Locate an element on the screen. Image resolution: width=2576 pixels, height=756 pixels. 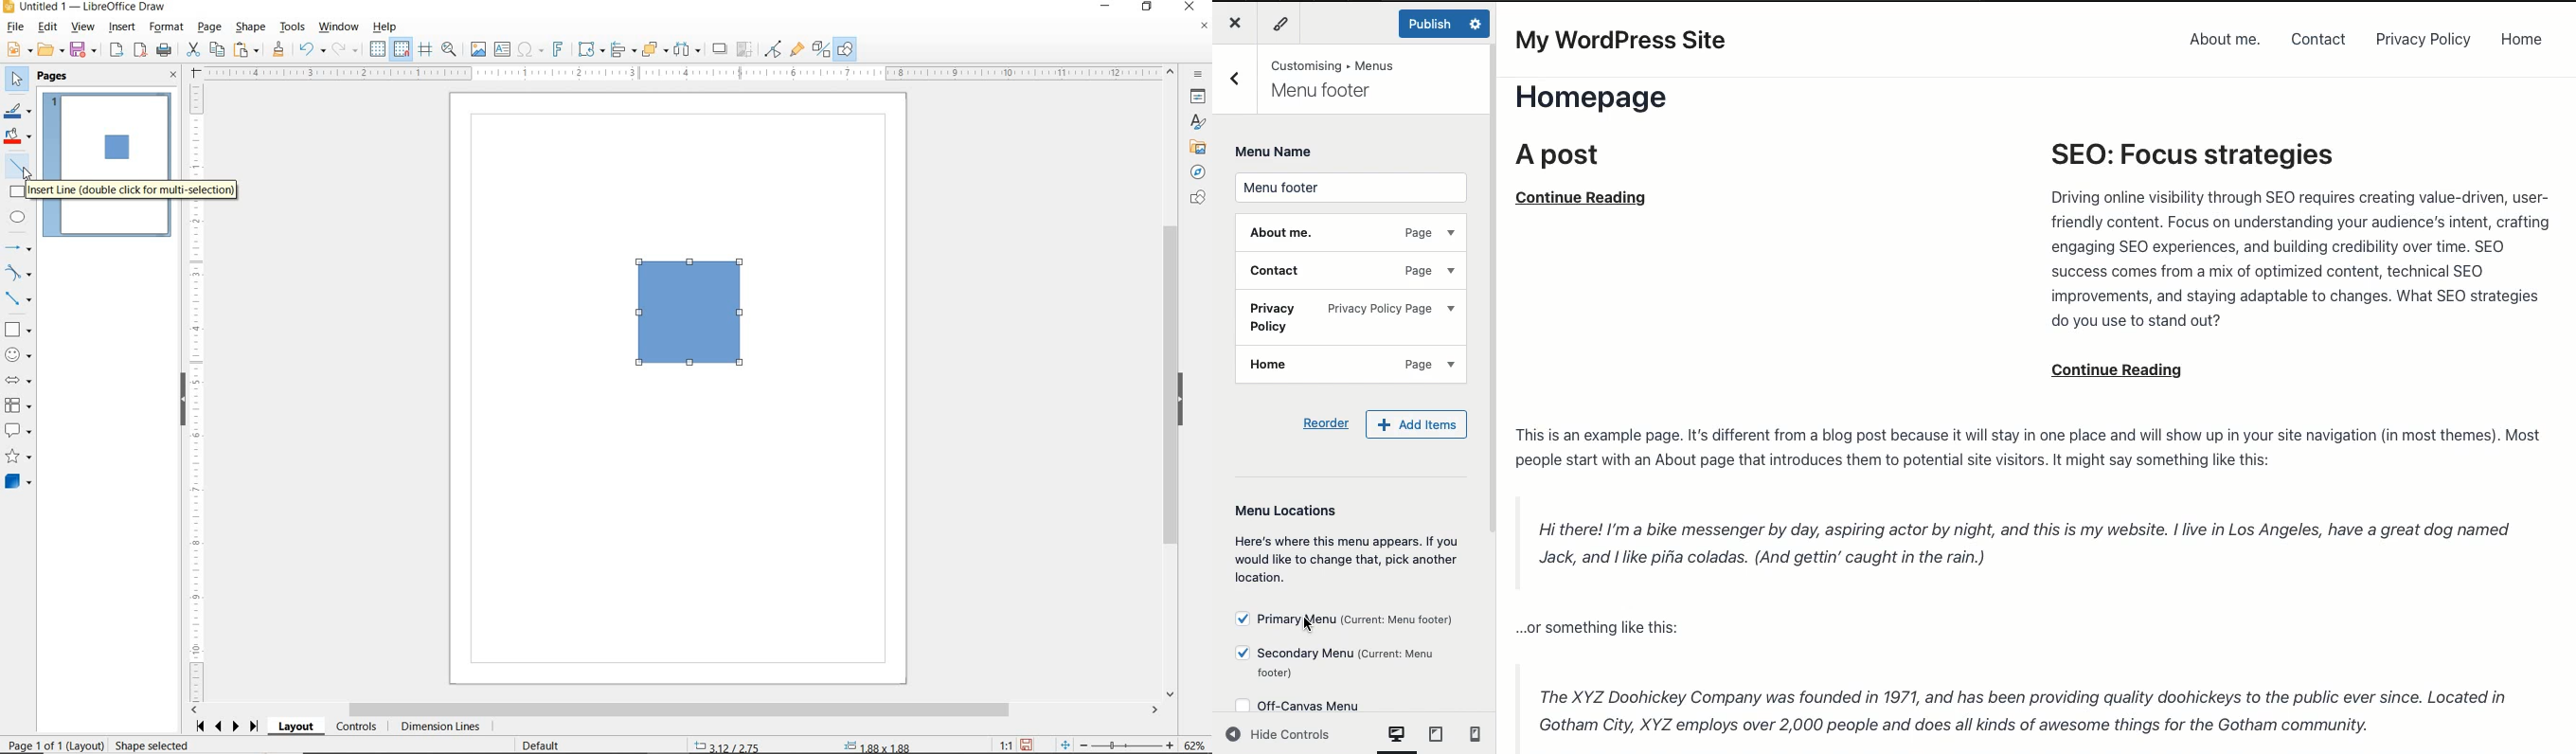
STARS AND BANNERS is located at coordinates (18, 457).